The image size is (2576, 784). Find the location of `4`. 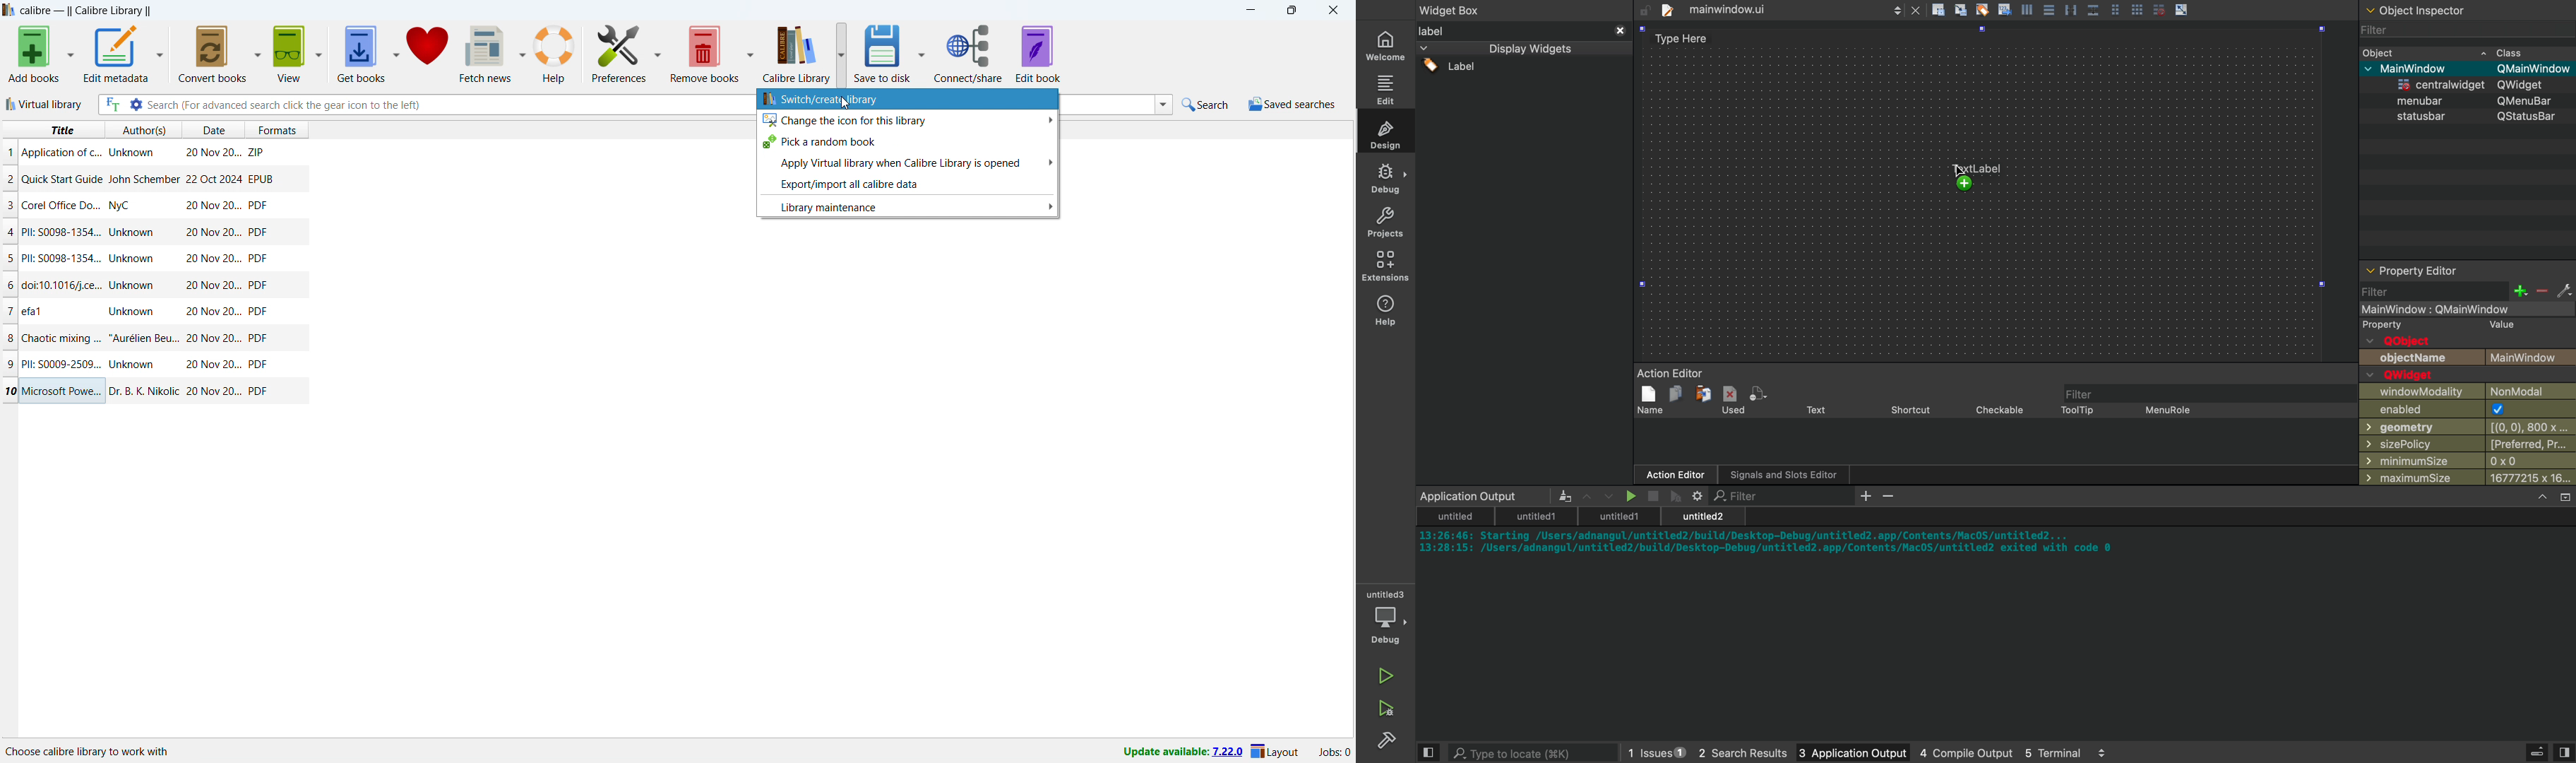

4 is located at coordinates (11, 232).